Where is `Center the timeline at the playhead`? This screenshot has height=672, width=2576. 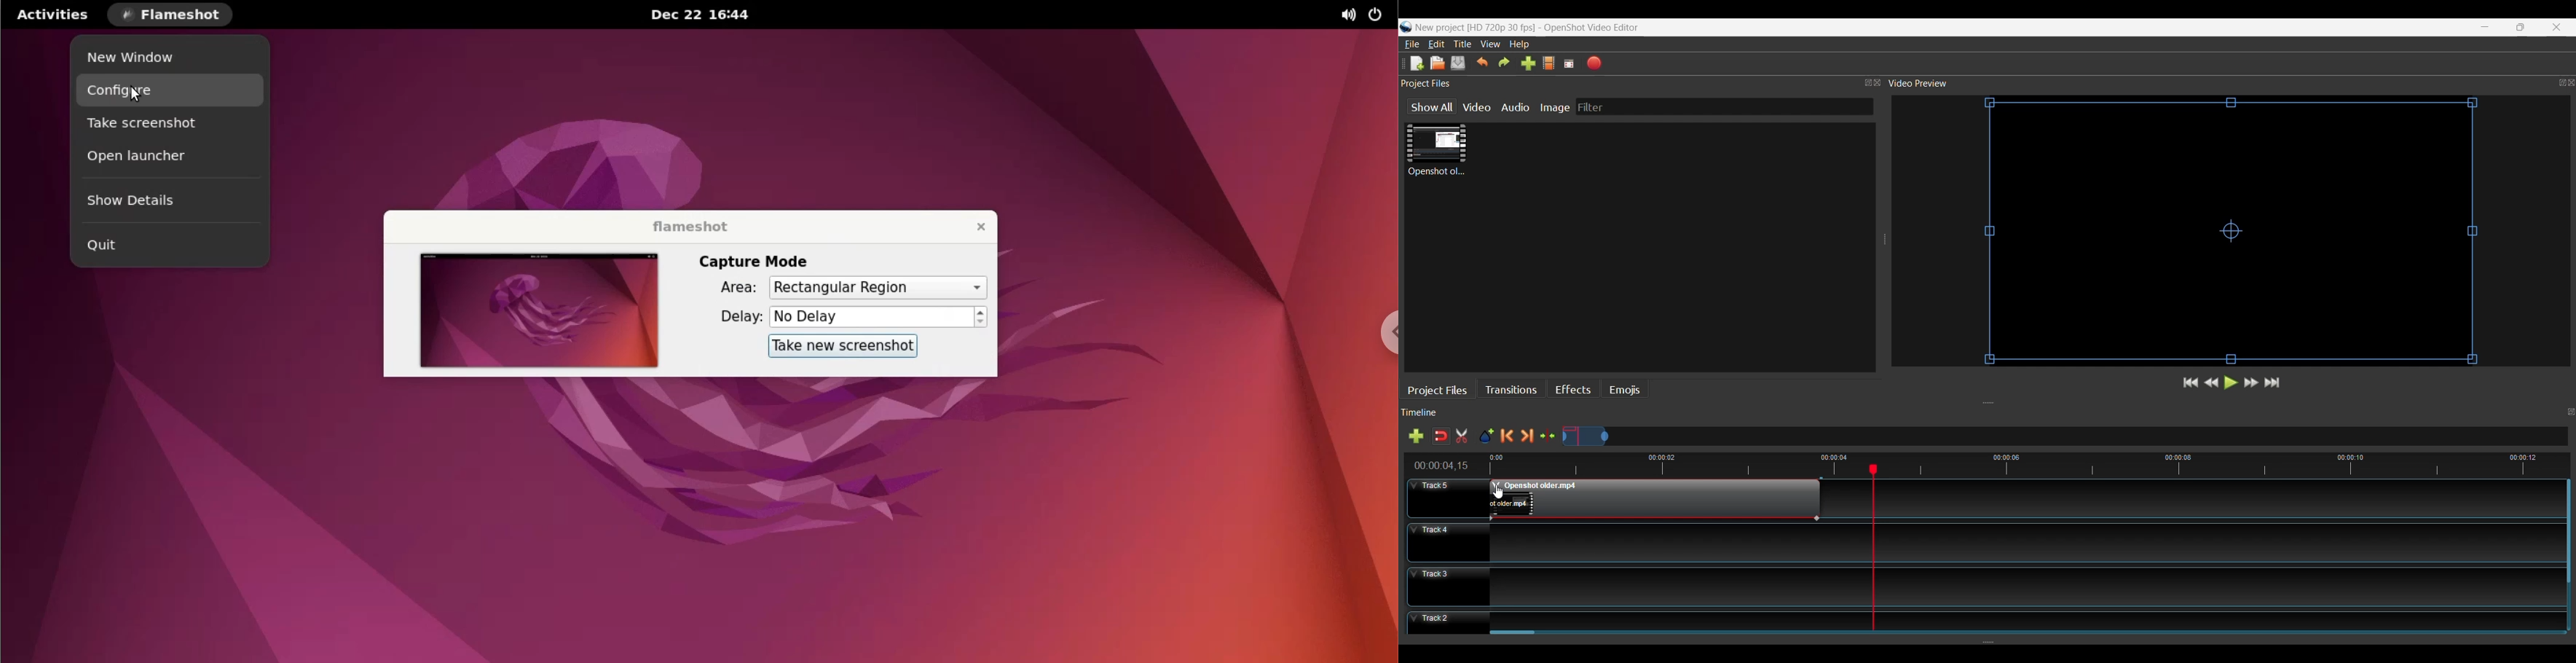 Center the timeline at the playhead is located at coordinates (1551, 436).